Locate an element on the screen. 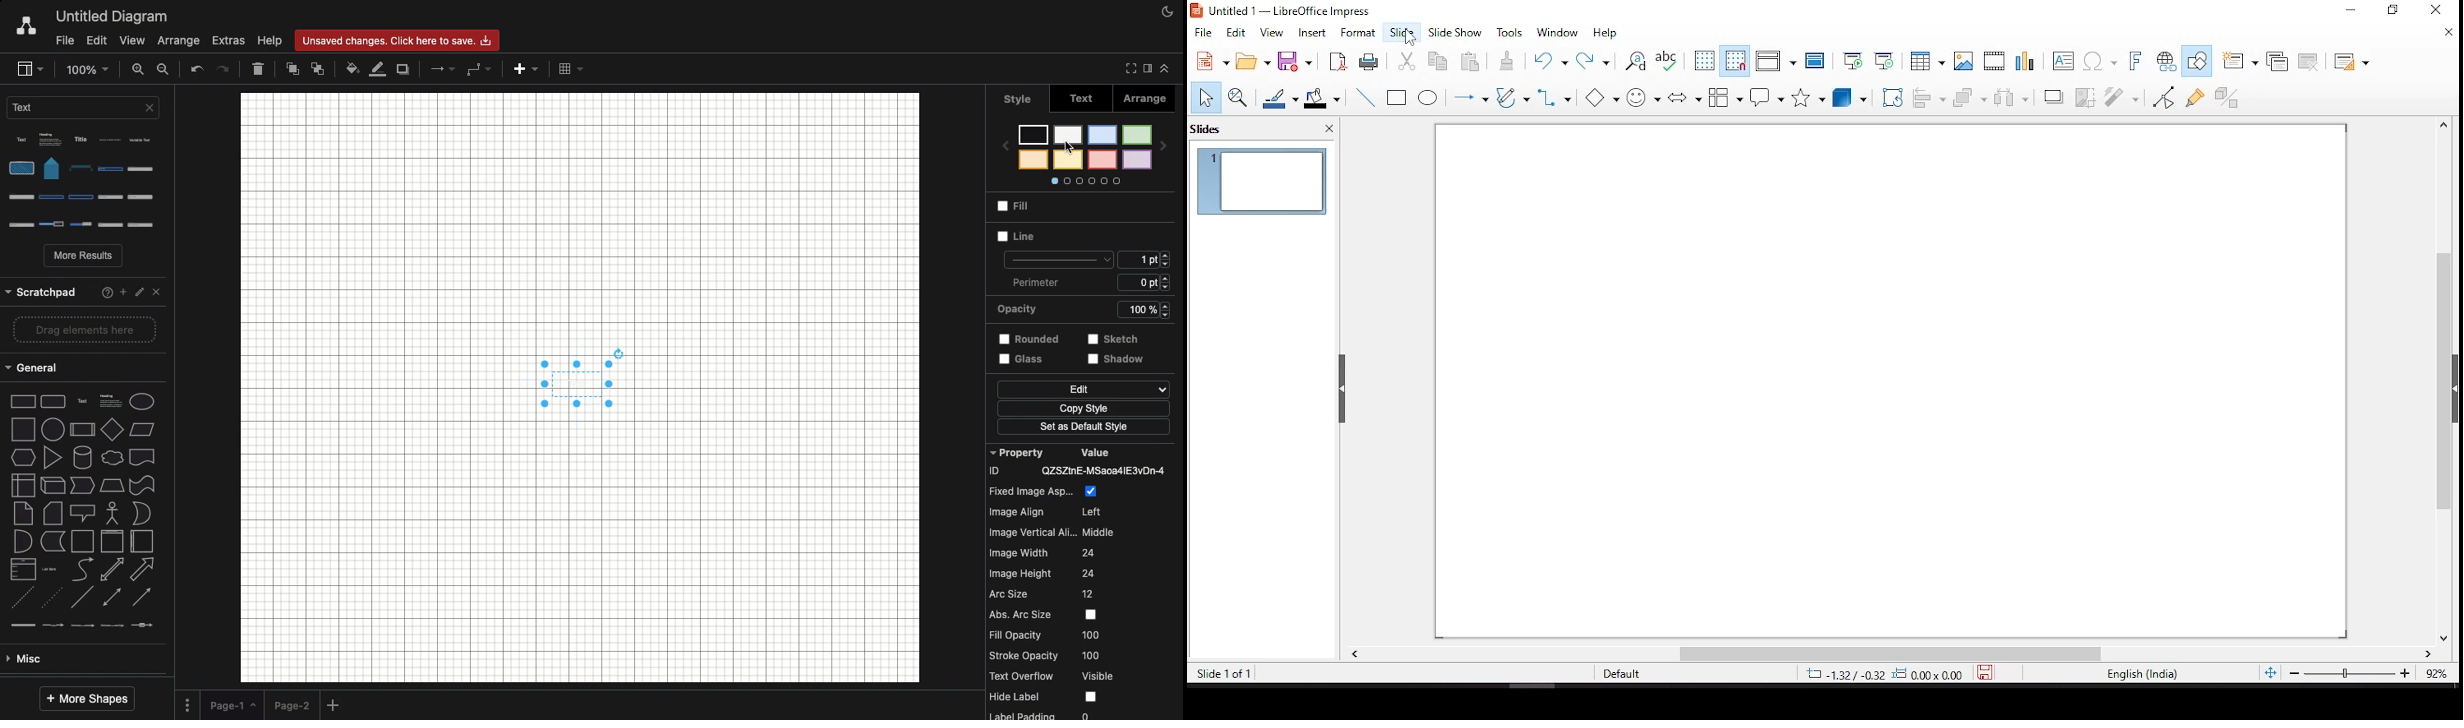 The width and height of the screenshot is (2464, 728). Add is located at coordinates (335, 706).